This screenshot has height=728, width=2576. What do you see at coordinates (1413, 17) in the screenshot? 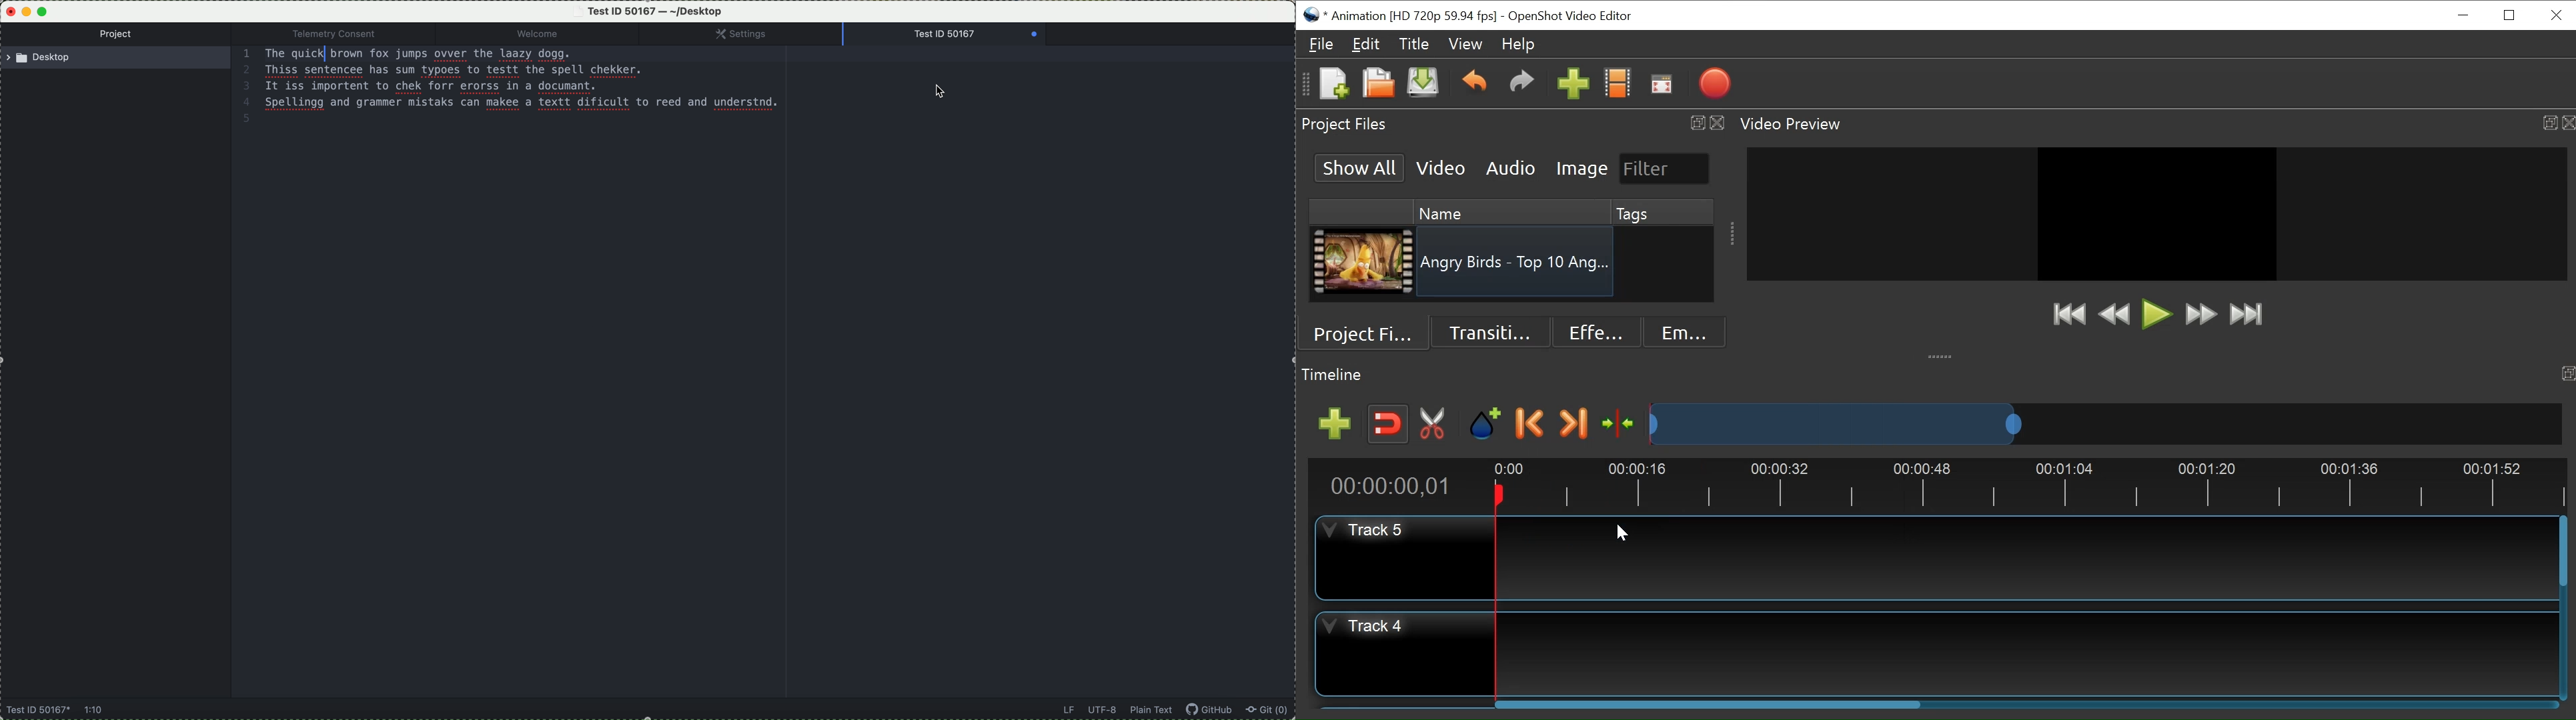
I see `Project Name` at bounding box center [1413, 17].